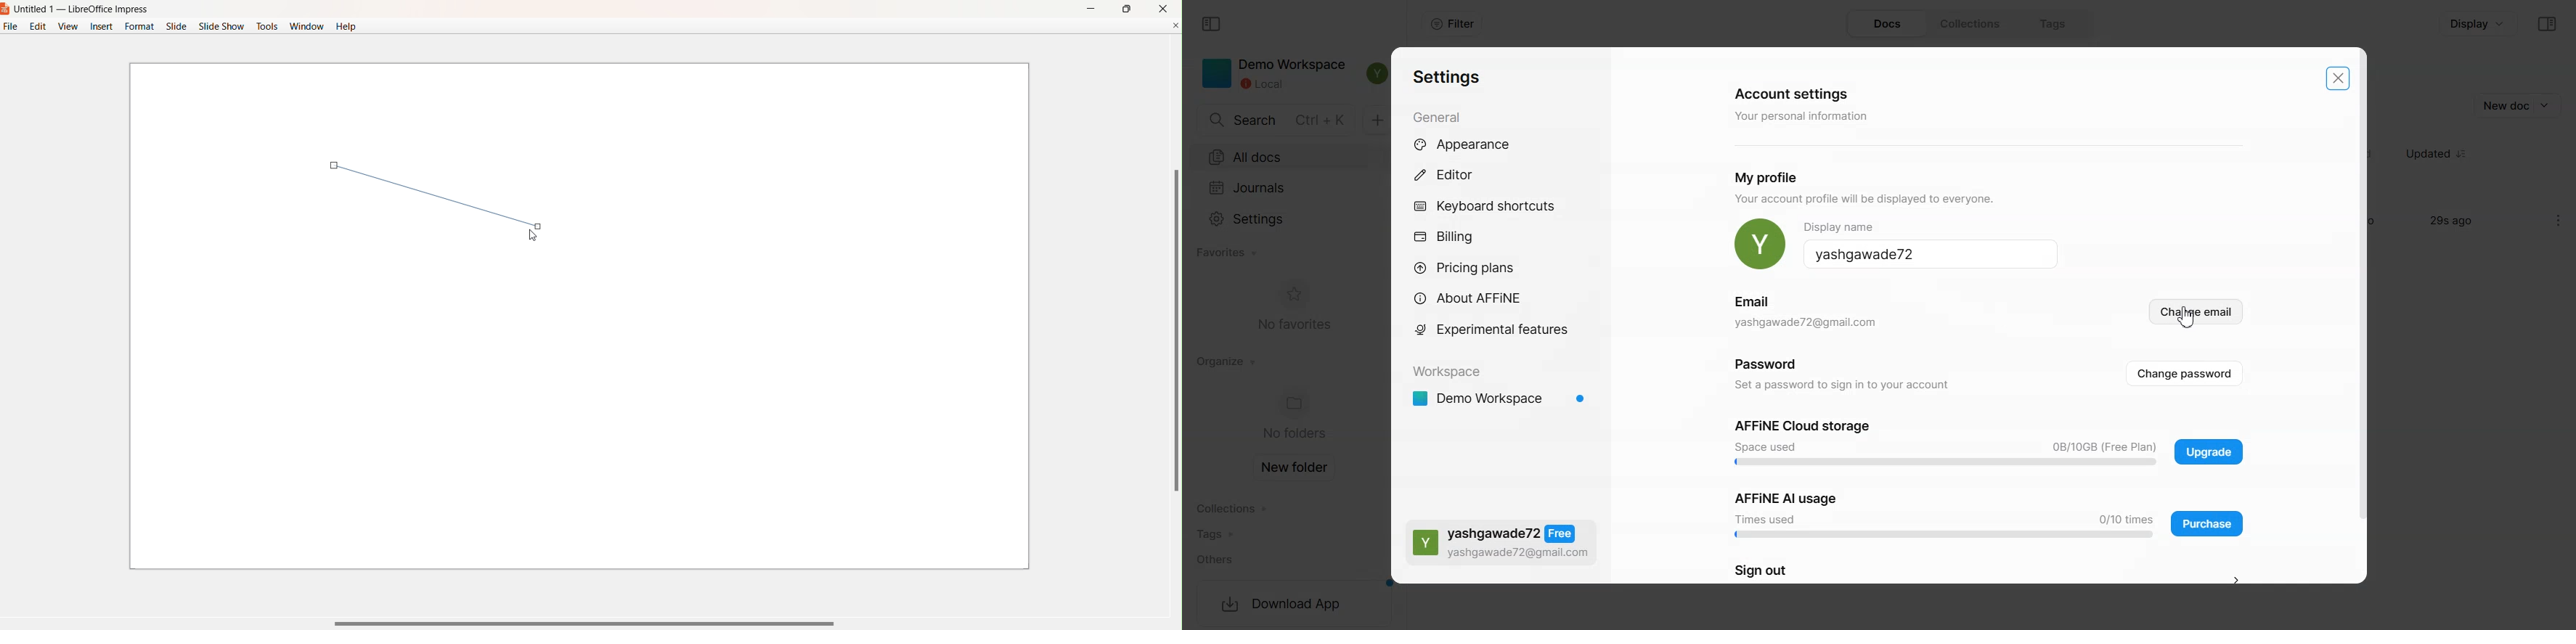 The width and height of the screenshot is (2576, 644). What do you see at coordinates (1931, 255) in the screenshot?
I see `Display name` at bounding box center [1931, 255].